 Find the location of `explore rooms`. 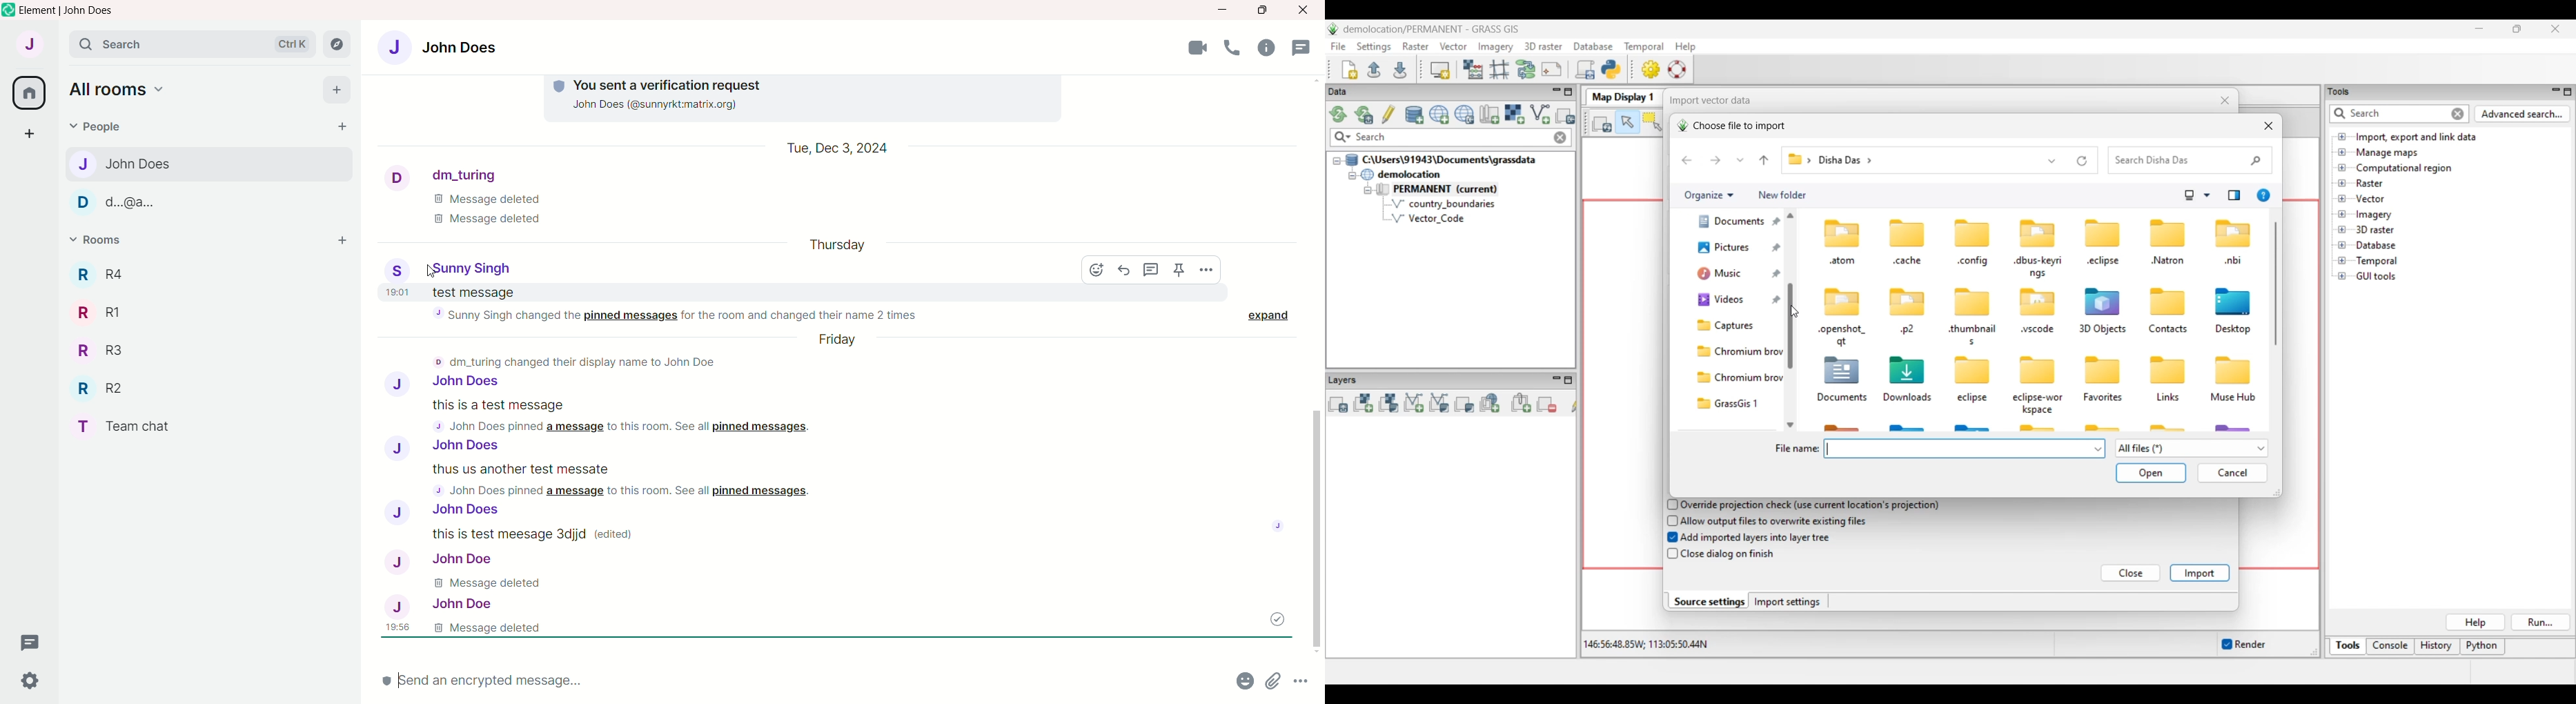

explore rooms is located at coordinates (336, 44).